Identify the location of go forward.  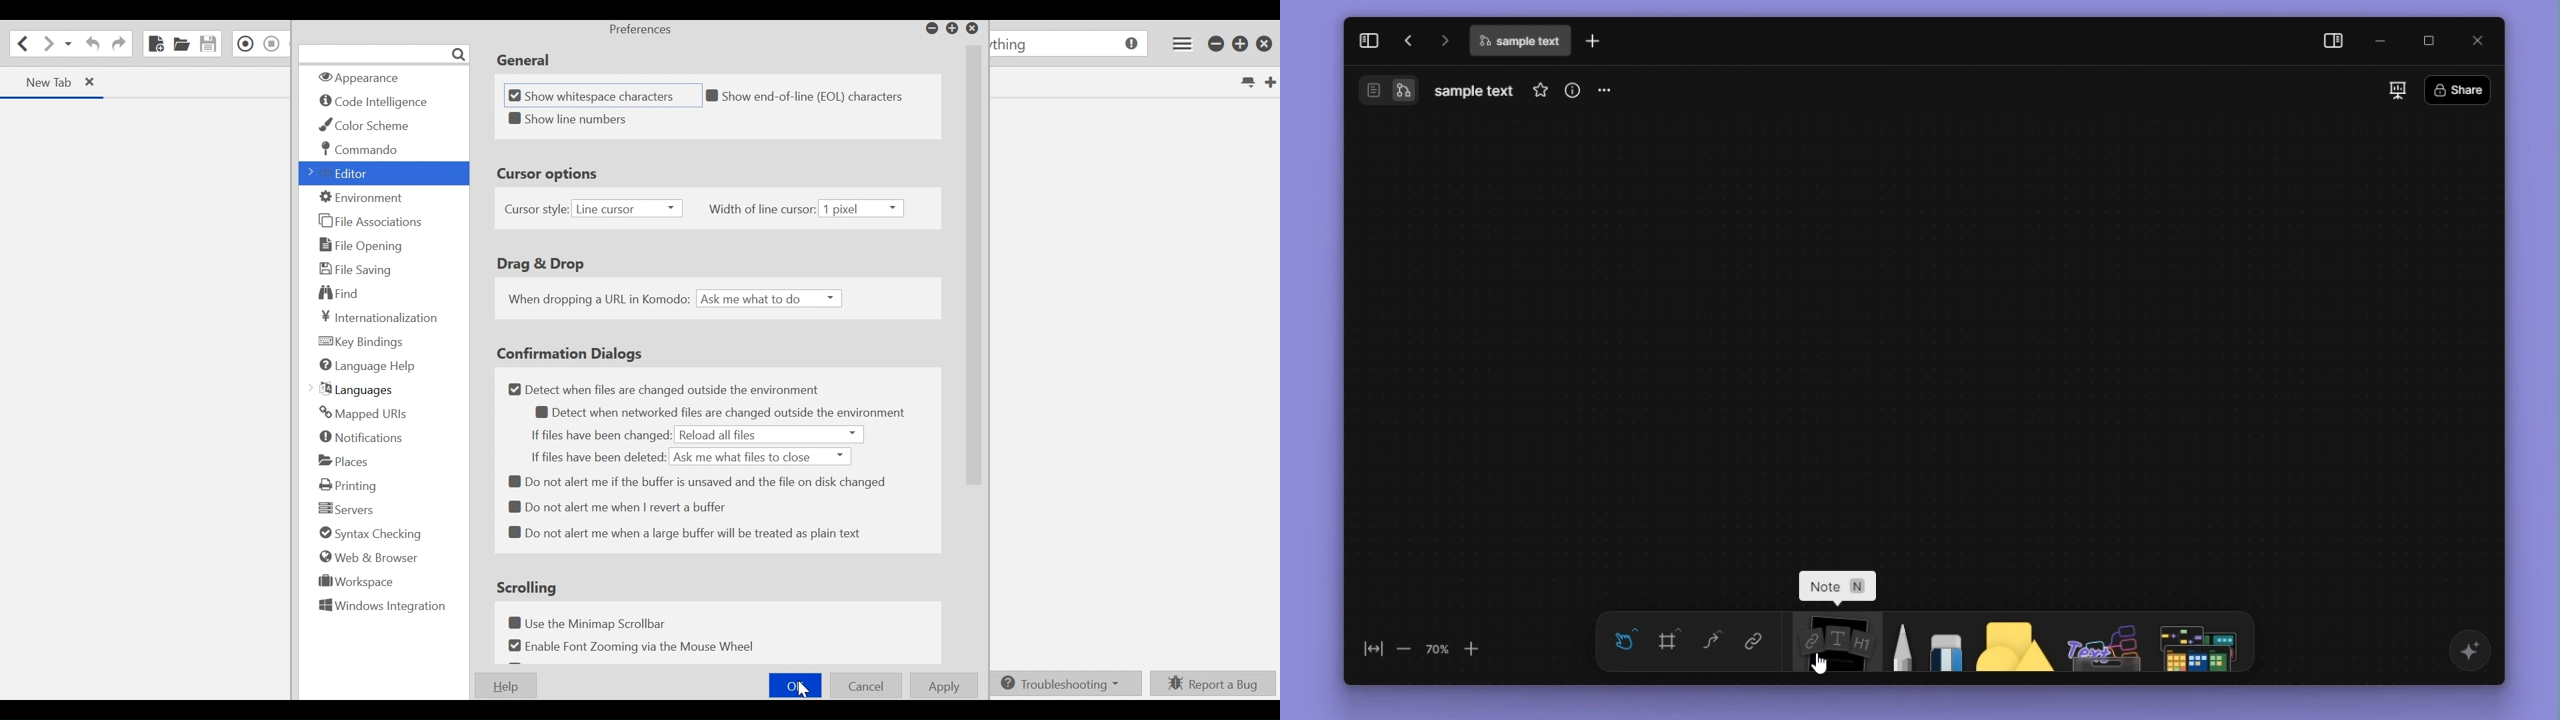
(1442, 39).